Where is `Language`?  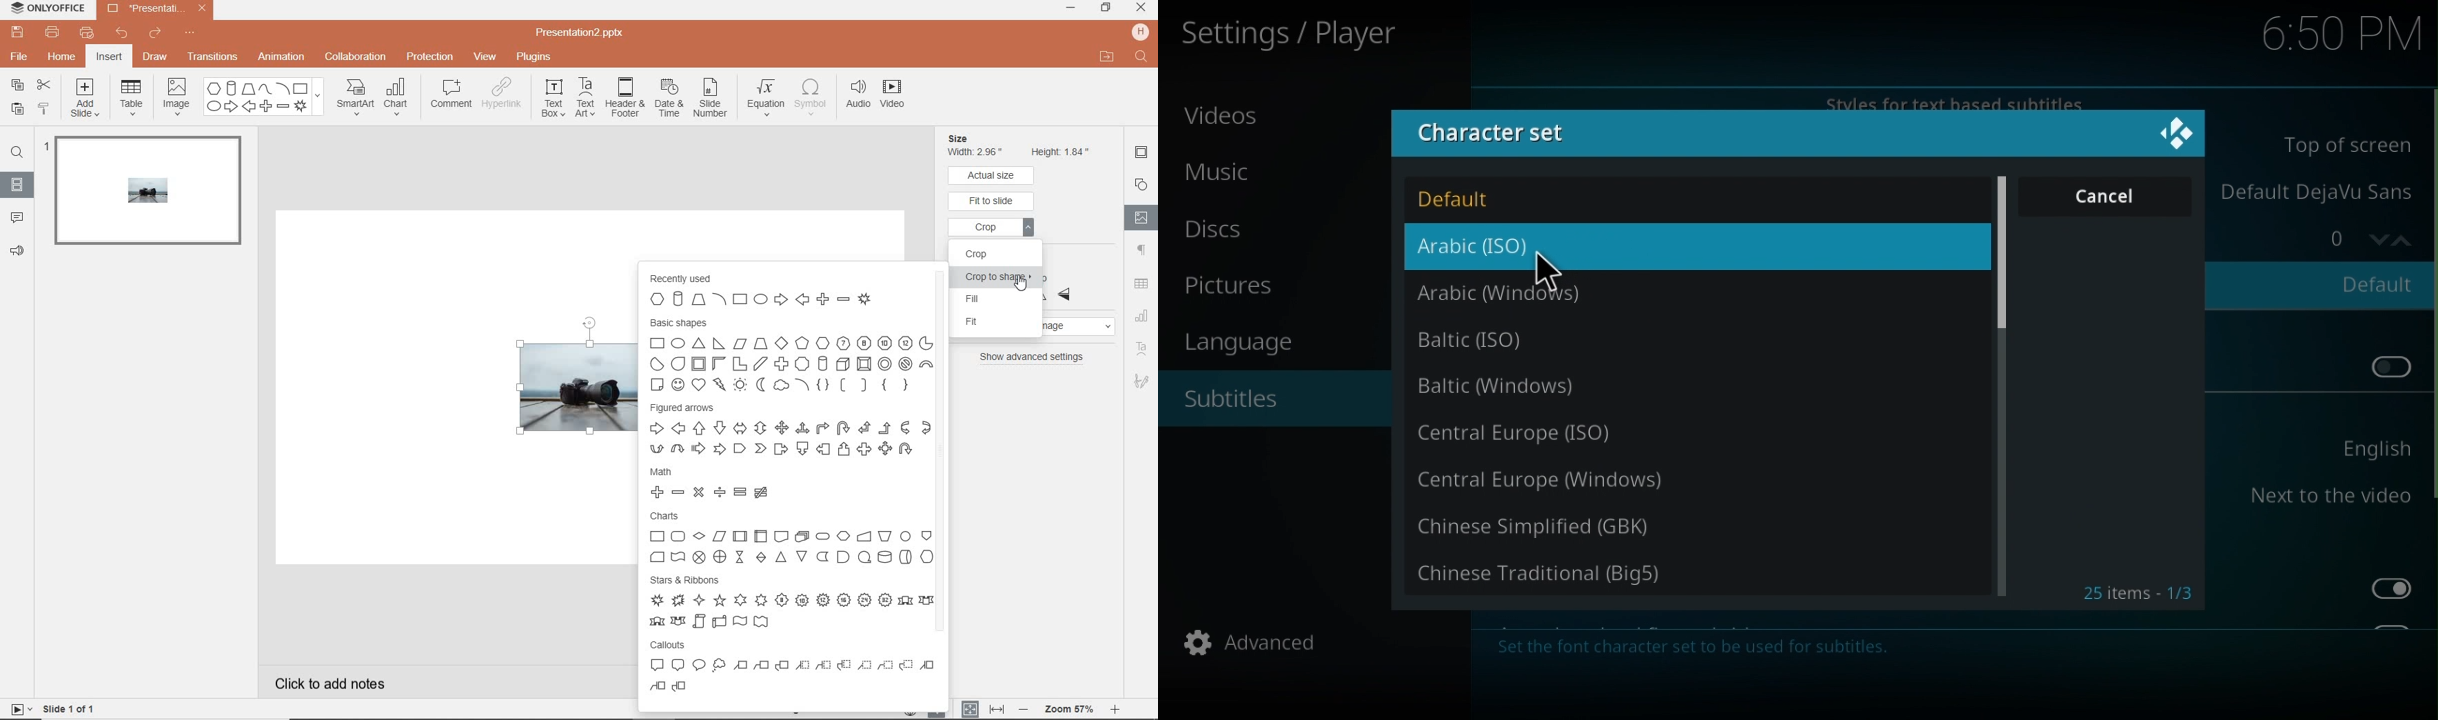 Language is located at coordinates (1231, 341).